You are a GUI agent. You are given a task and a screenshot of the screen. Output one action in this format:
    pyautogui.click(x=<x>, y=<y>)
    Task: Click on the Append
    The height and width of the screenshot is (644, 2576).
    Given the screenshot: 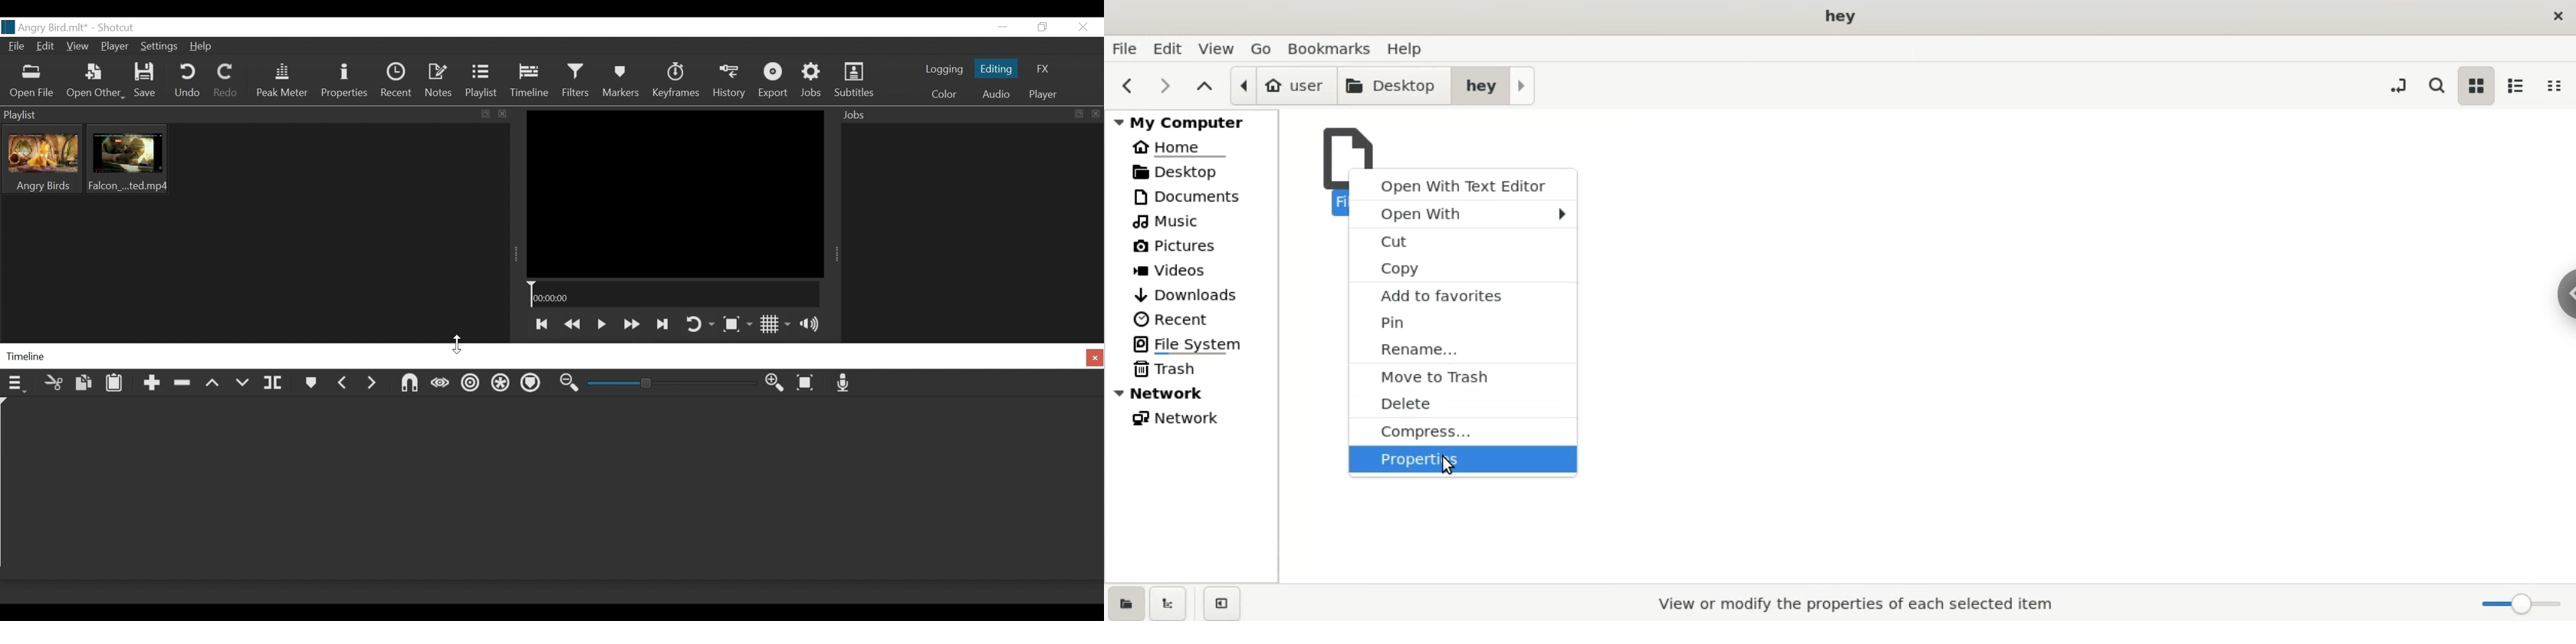 What is the action you would take?
    pyautogui.click(x=150, y=386)
    